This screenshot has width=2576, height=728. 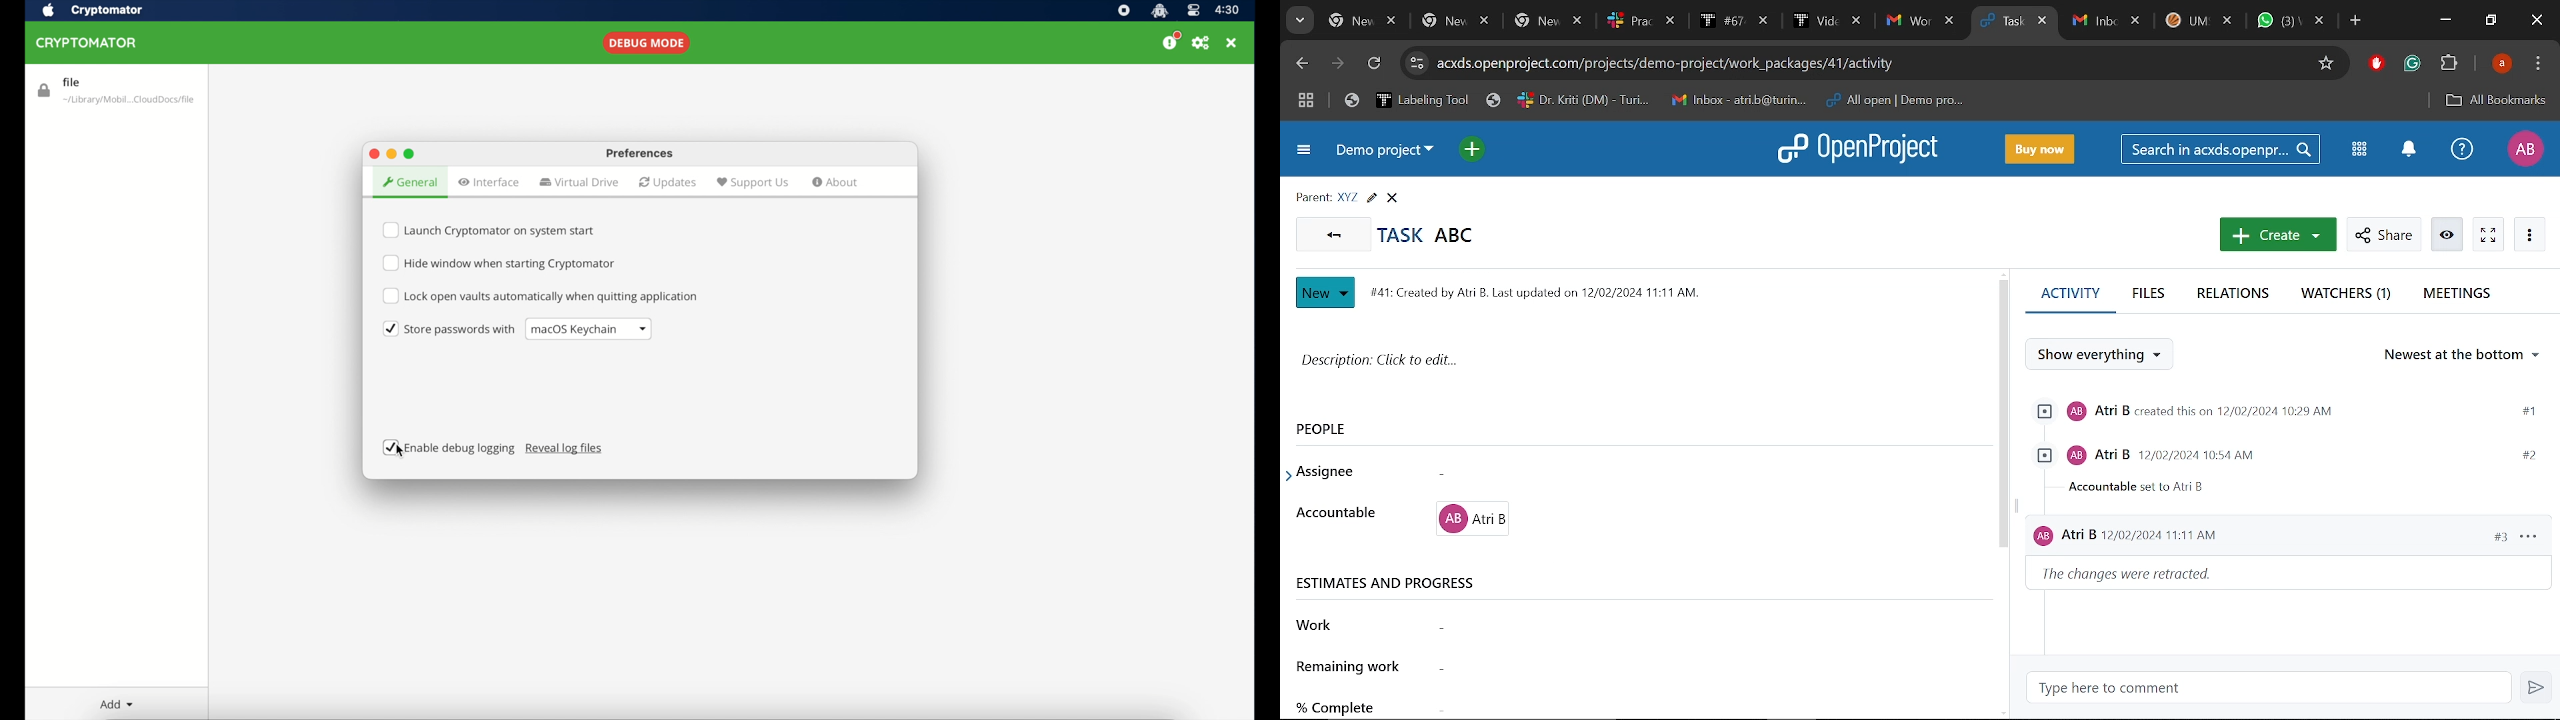 I want to click on New, so click(x=1326, y=293).